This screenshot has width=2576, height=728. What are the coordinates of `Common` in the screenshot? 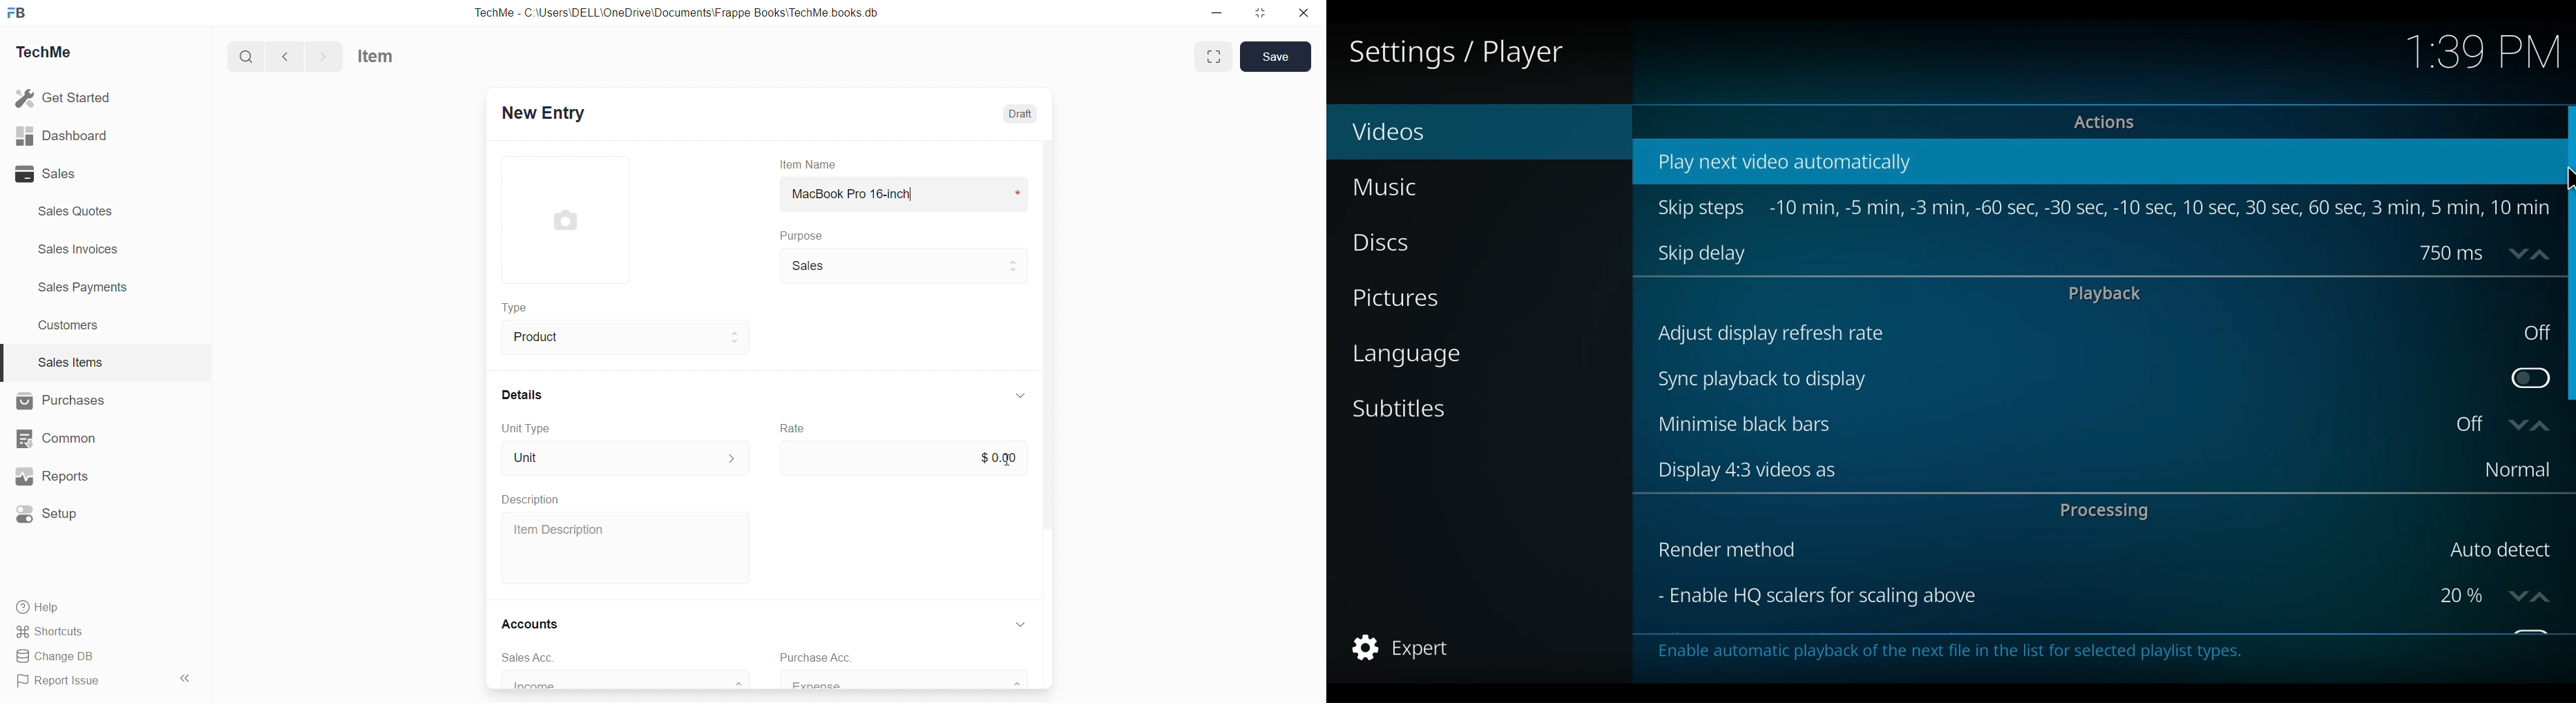 It's located at (59, 439).